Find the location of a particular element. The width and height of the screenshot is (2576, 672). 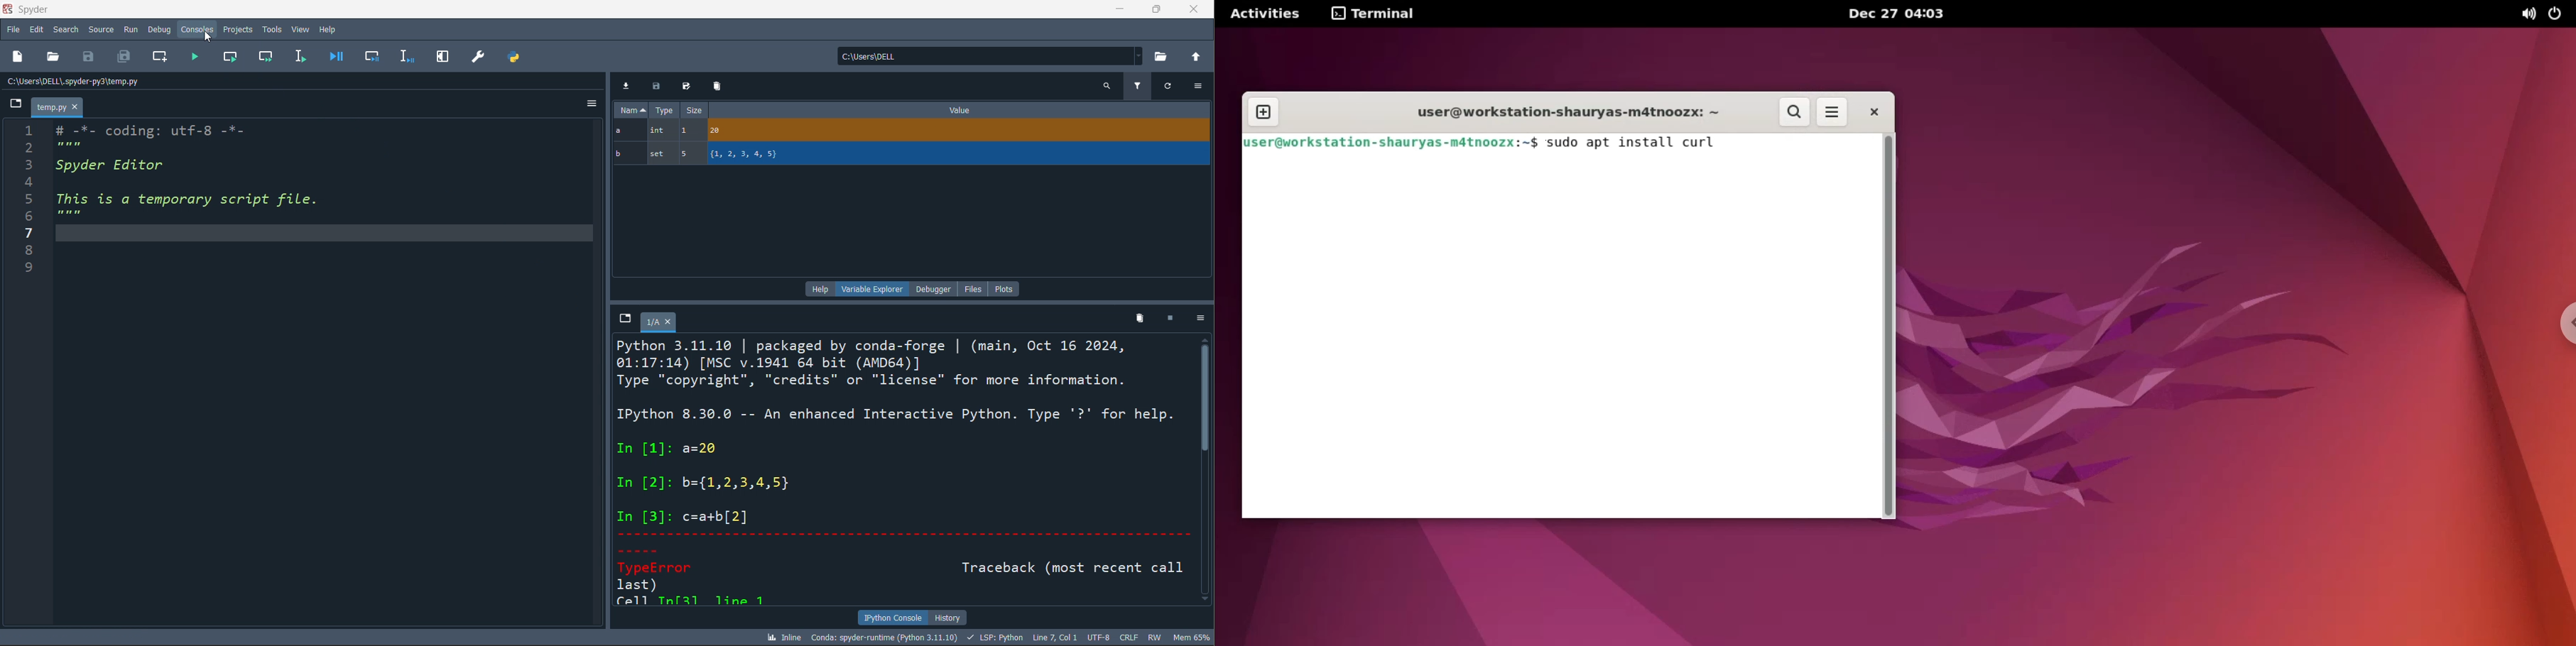

refresh is located at coordinates (1166, 86).